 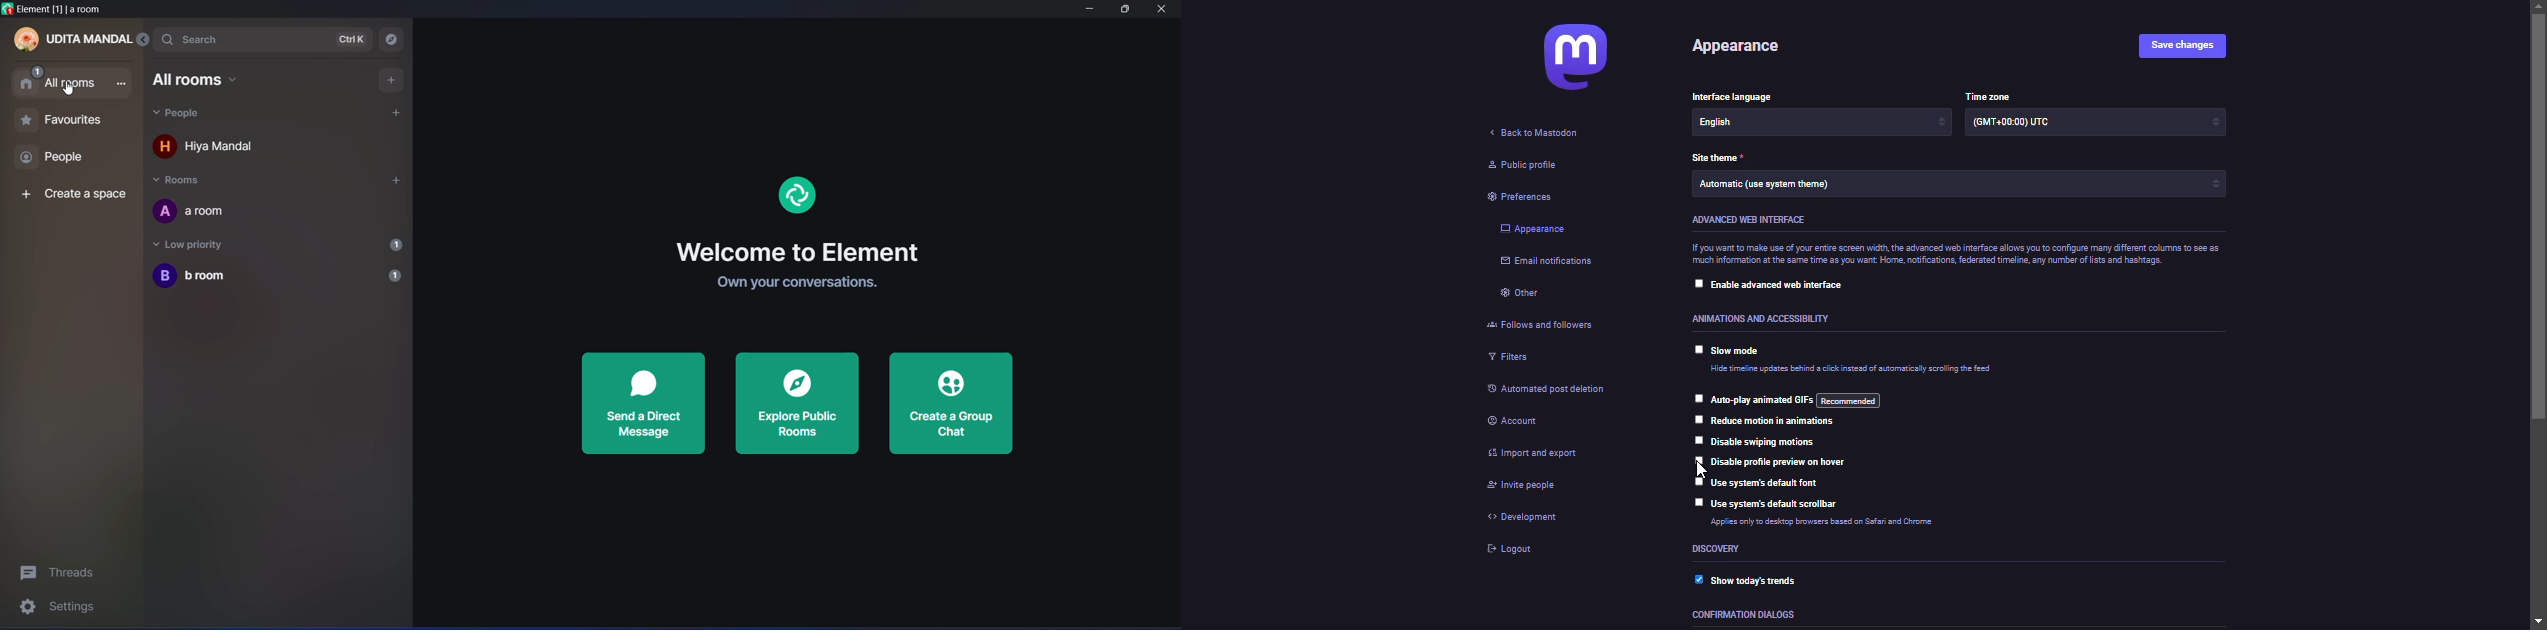 What do you see at coordinates (951, 404) in the screenshot?
I see `Create a Group Chat` at bounding box center [951, 404].